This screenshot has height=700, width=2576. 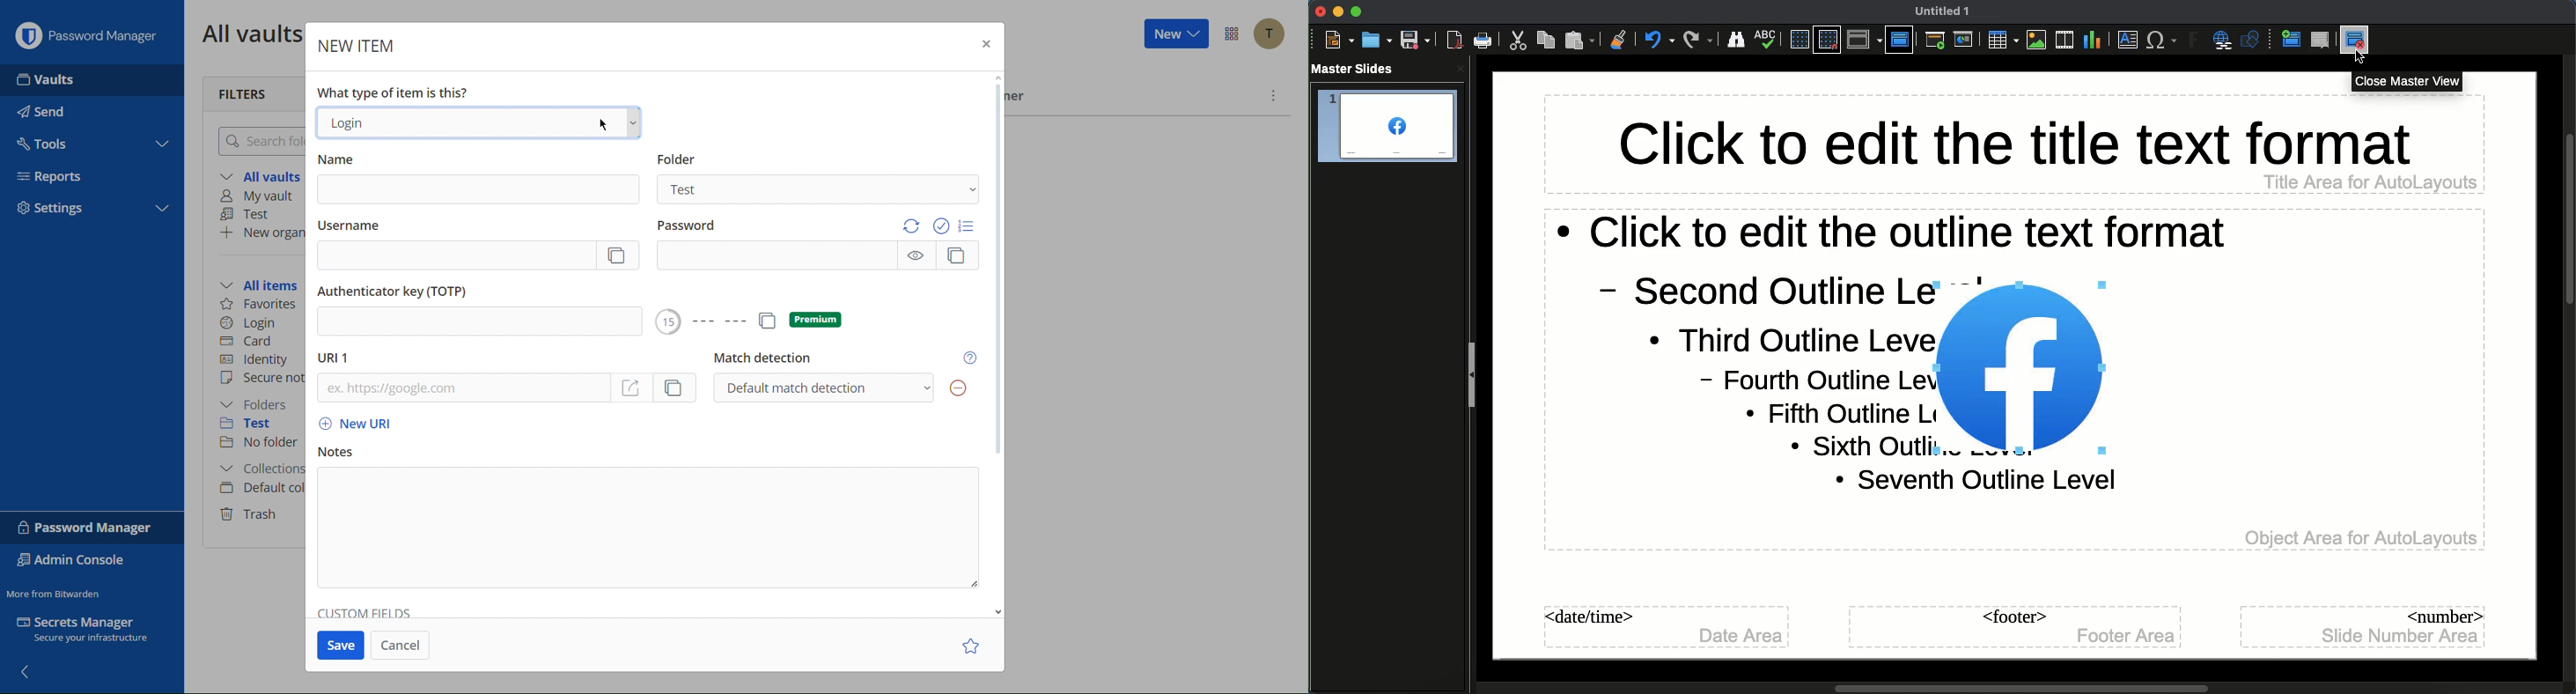 I want to click on Password Manager, so click(x=92, y=528).